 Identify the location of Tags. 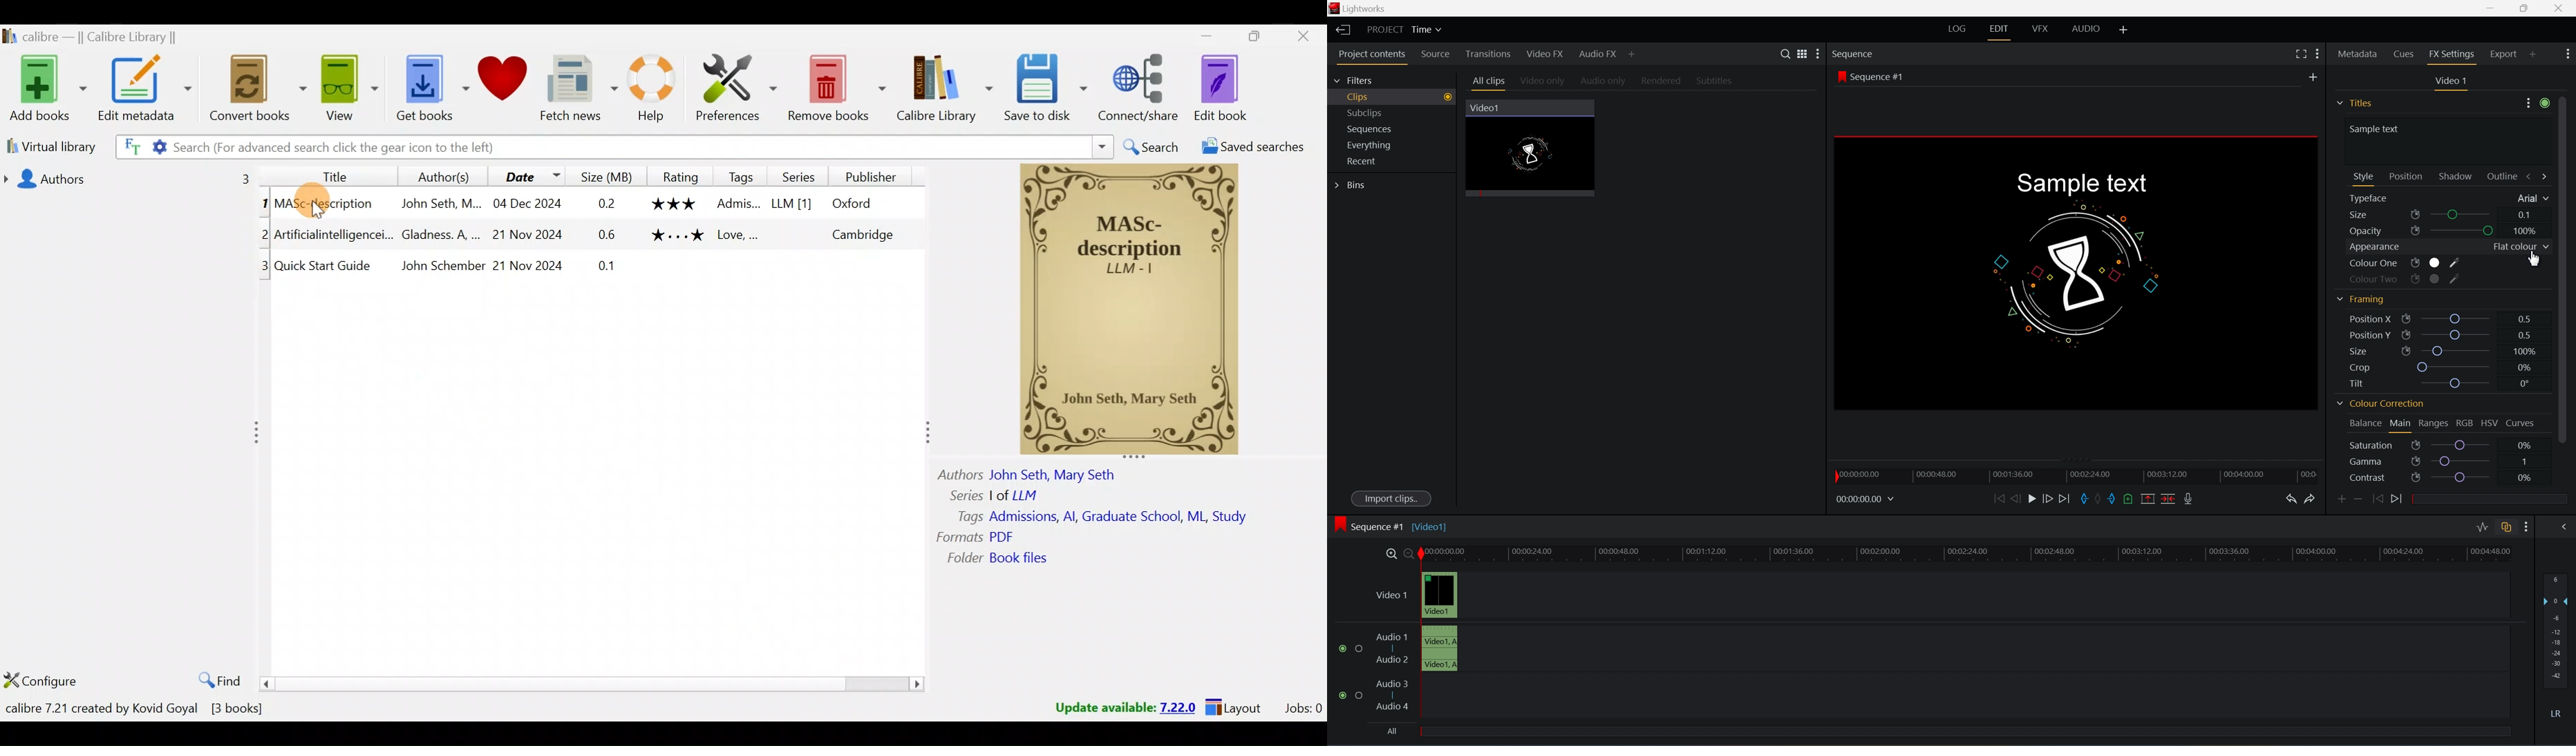
(740, 175).